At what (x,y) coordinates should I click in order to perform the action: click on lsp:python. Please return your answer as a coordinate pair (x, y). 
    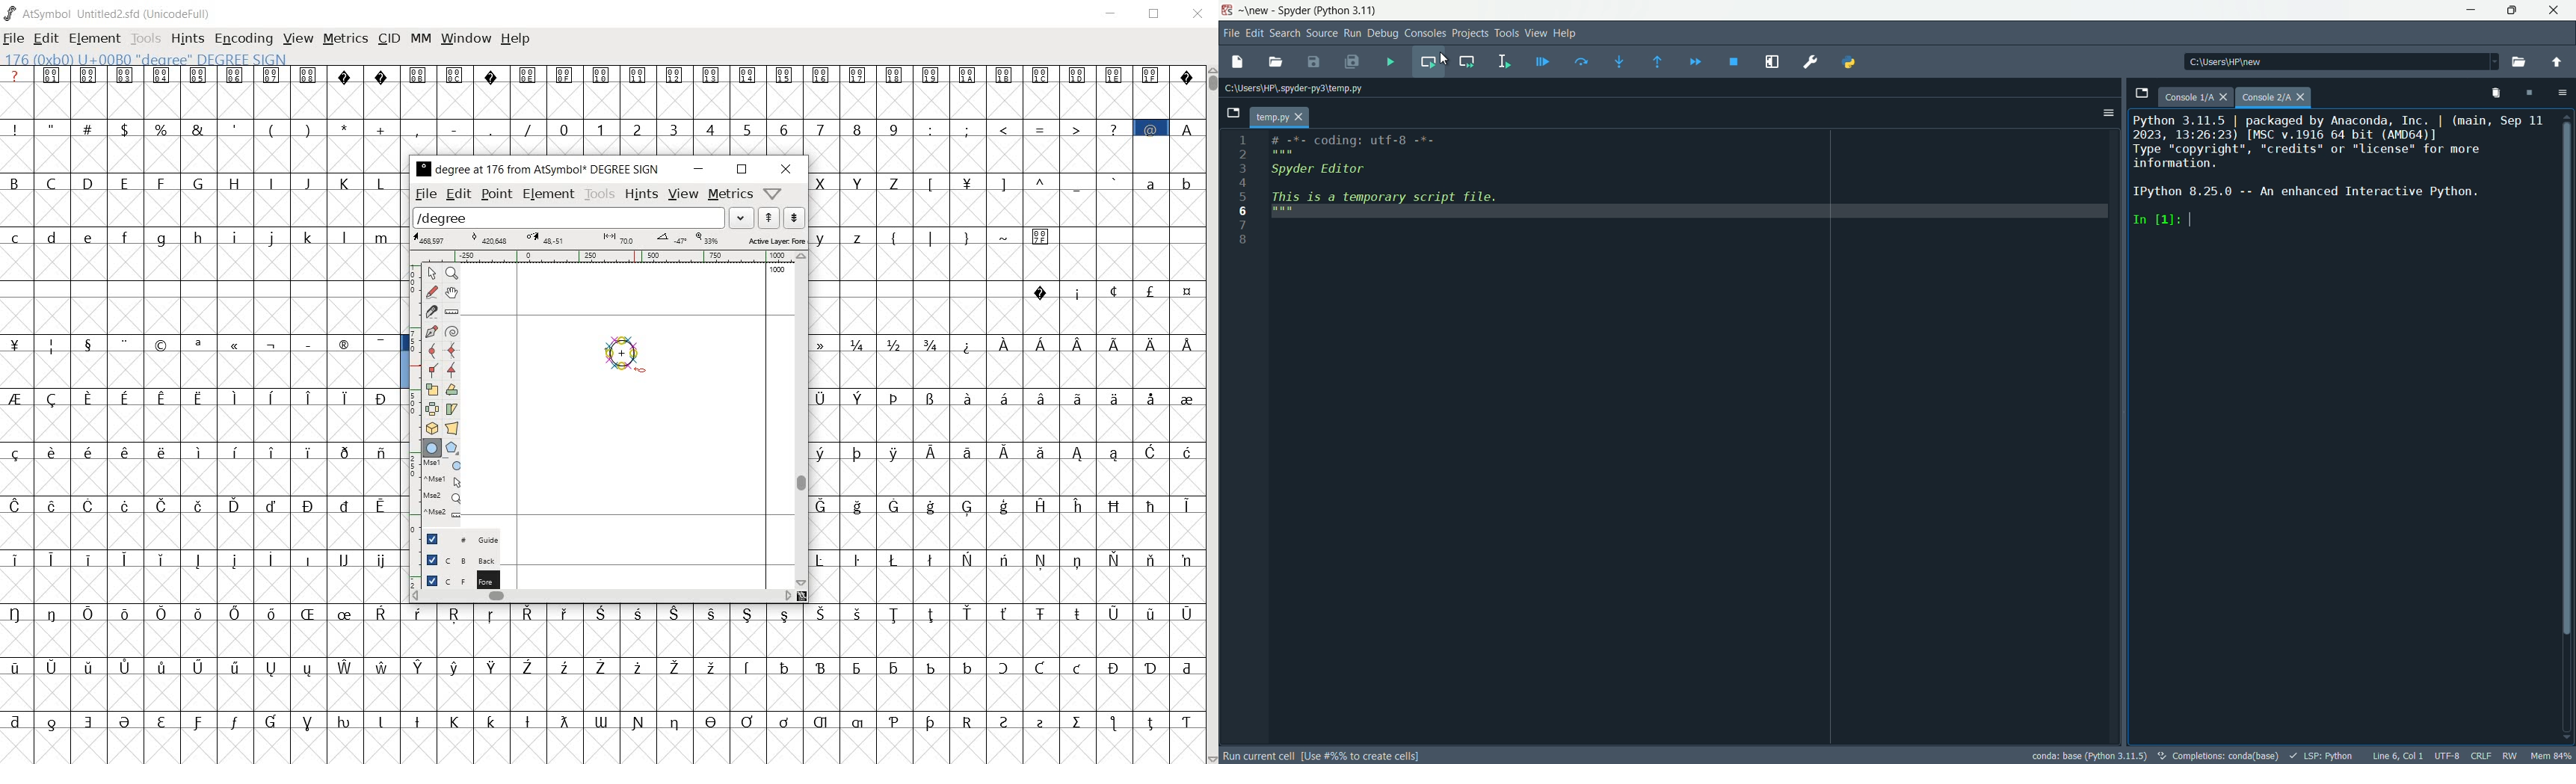
    Looking at the image, I should click on (2323, 755).